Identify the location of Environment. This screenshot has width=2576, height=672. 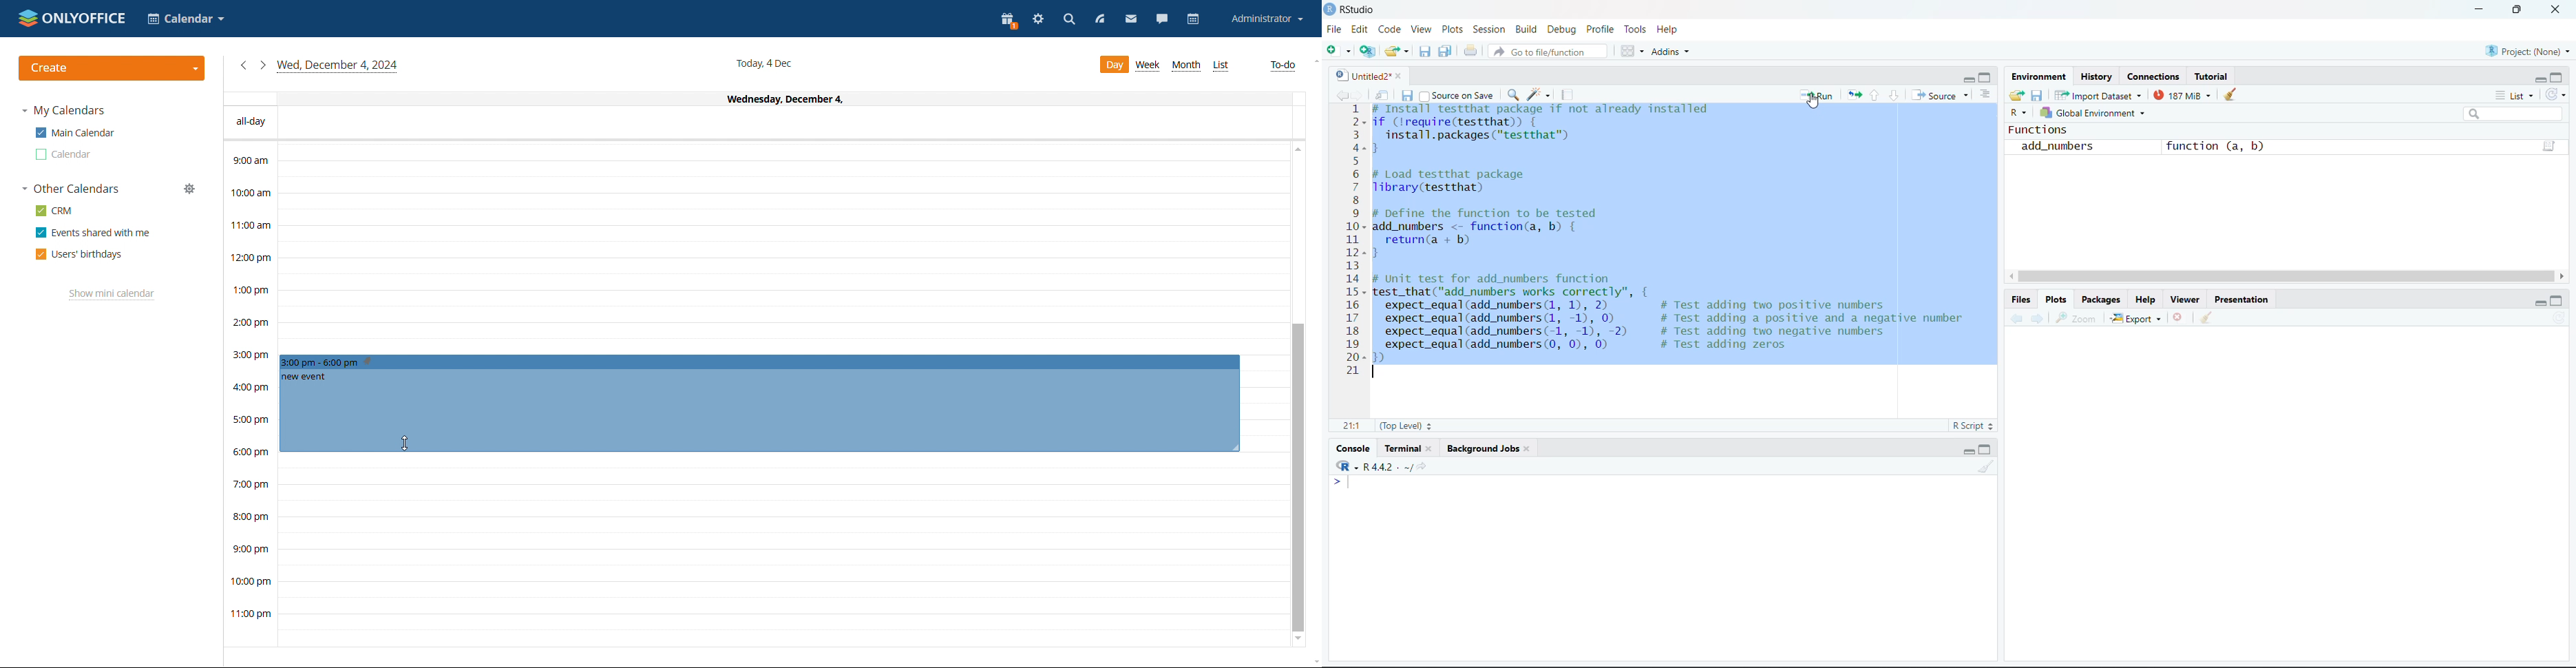
(2038, 76).